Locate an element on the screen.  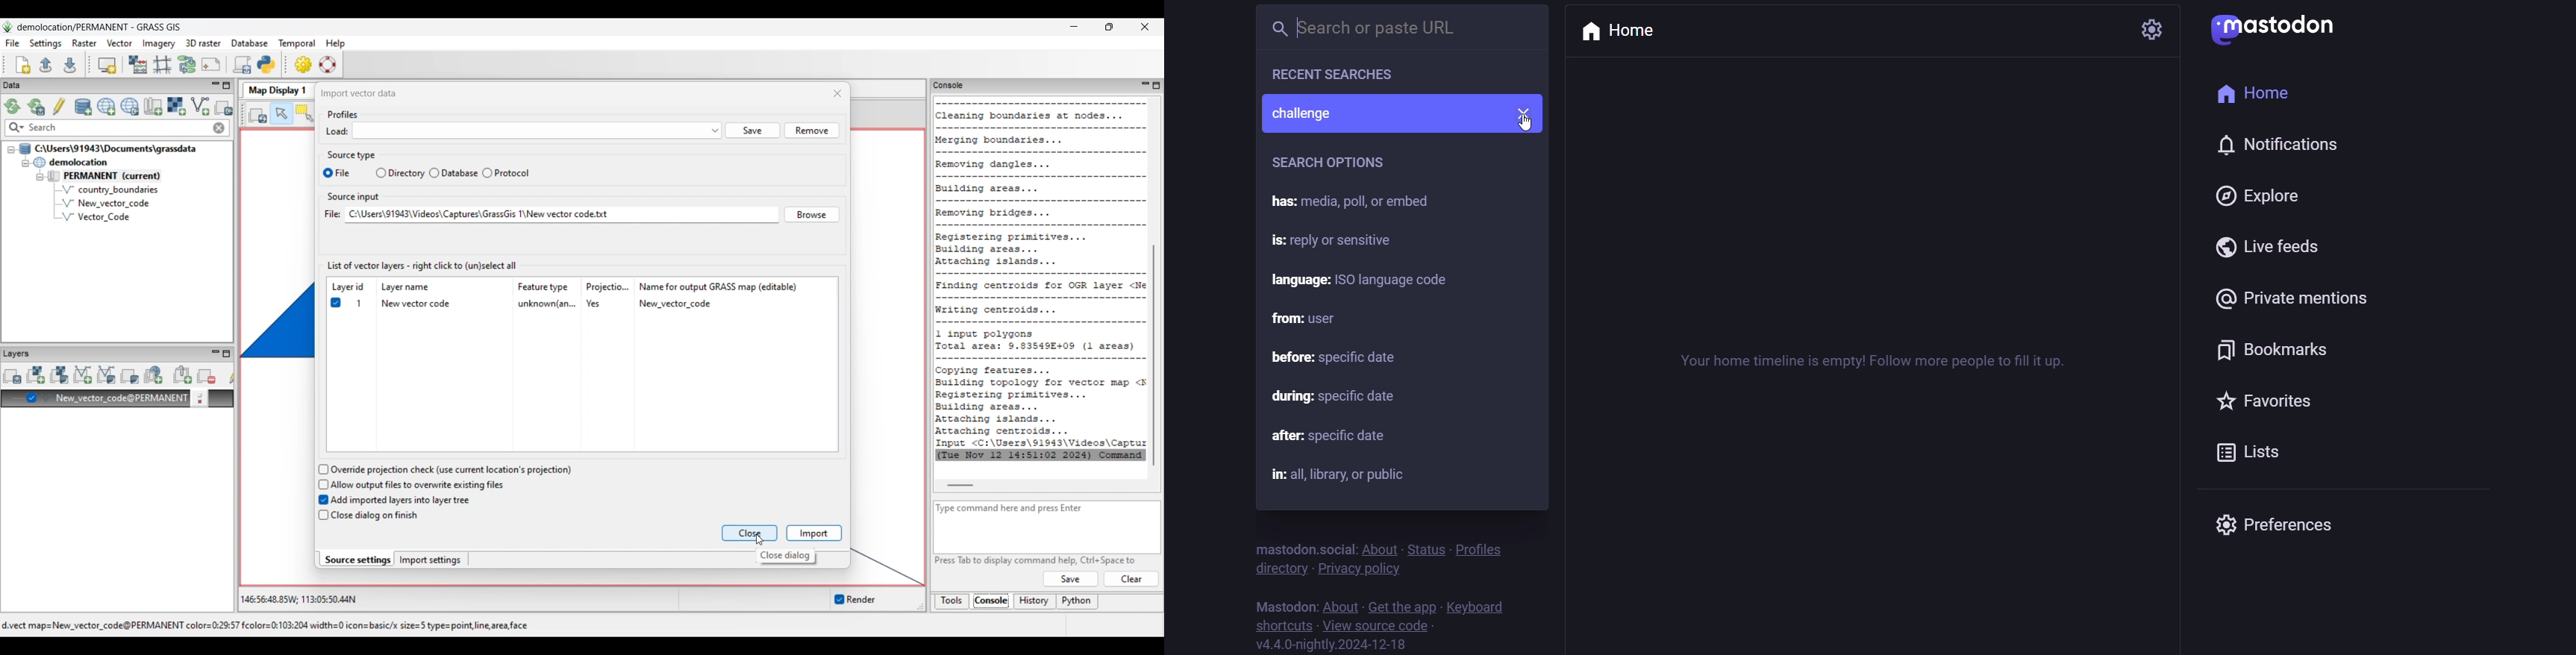
SEARCH BAR is located at coordinates (1386, 25).